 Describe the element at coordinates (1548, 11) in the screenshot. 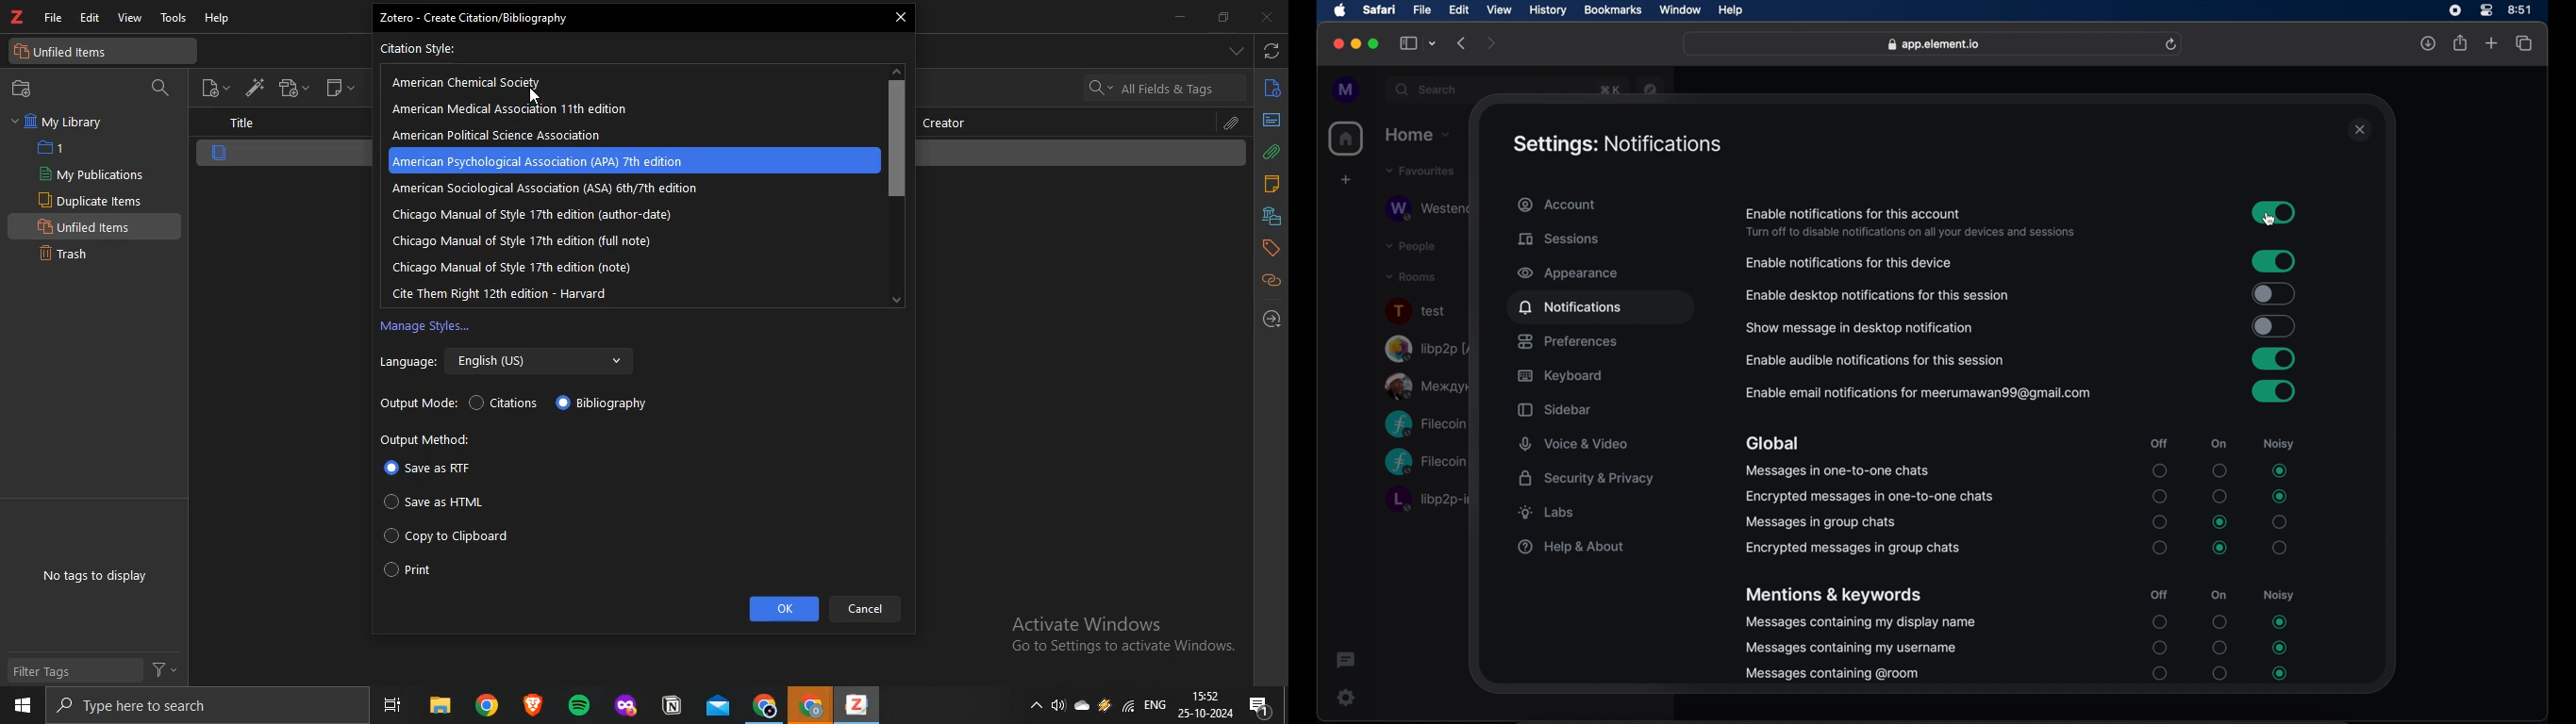

I see `history` at that location.